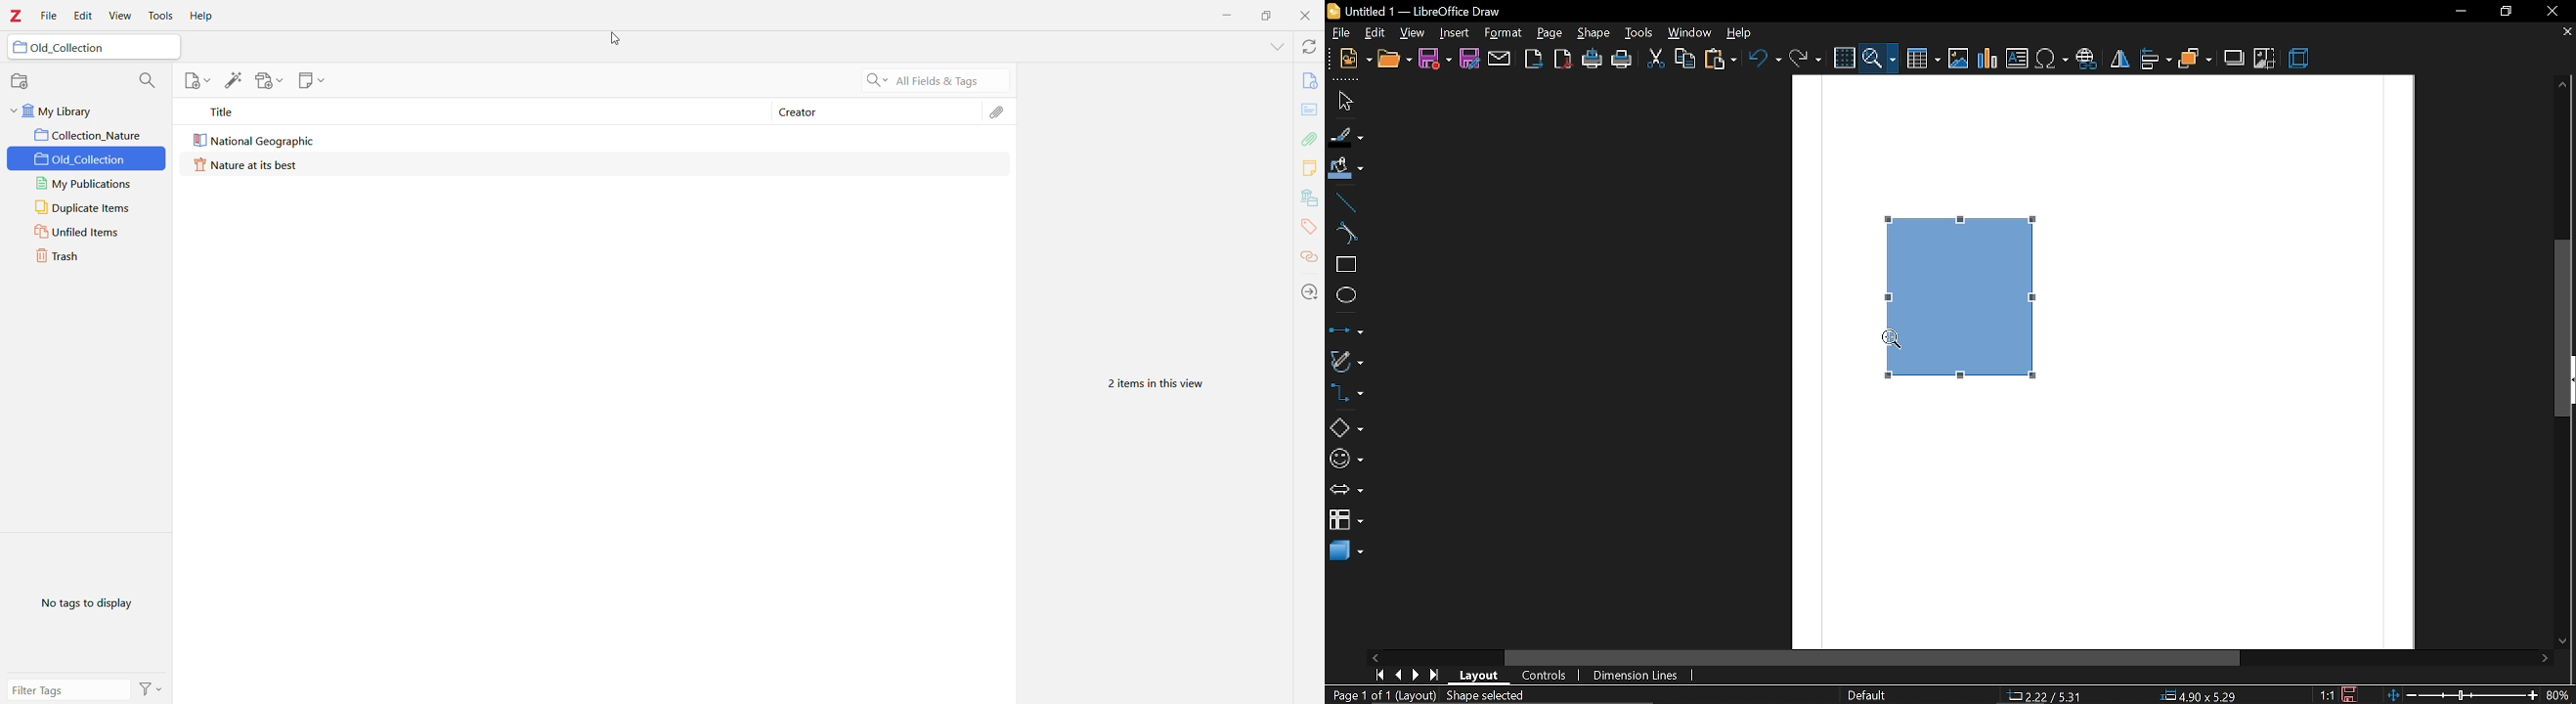 This screenshot has height=728, width=2576. Describe the element at coordinates (1468, 58) in the screenshot. I see `save as` at that location.